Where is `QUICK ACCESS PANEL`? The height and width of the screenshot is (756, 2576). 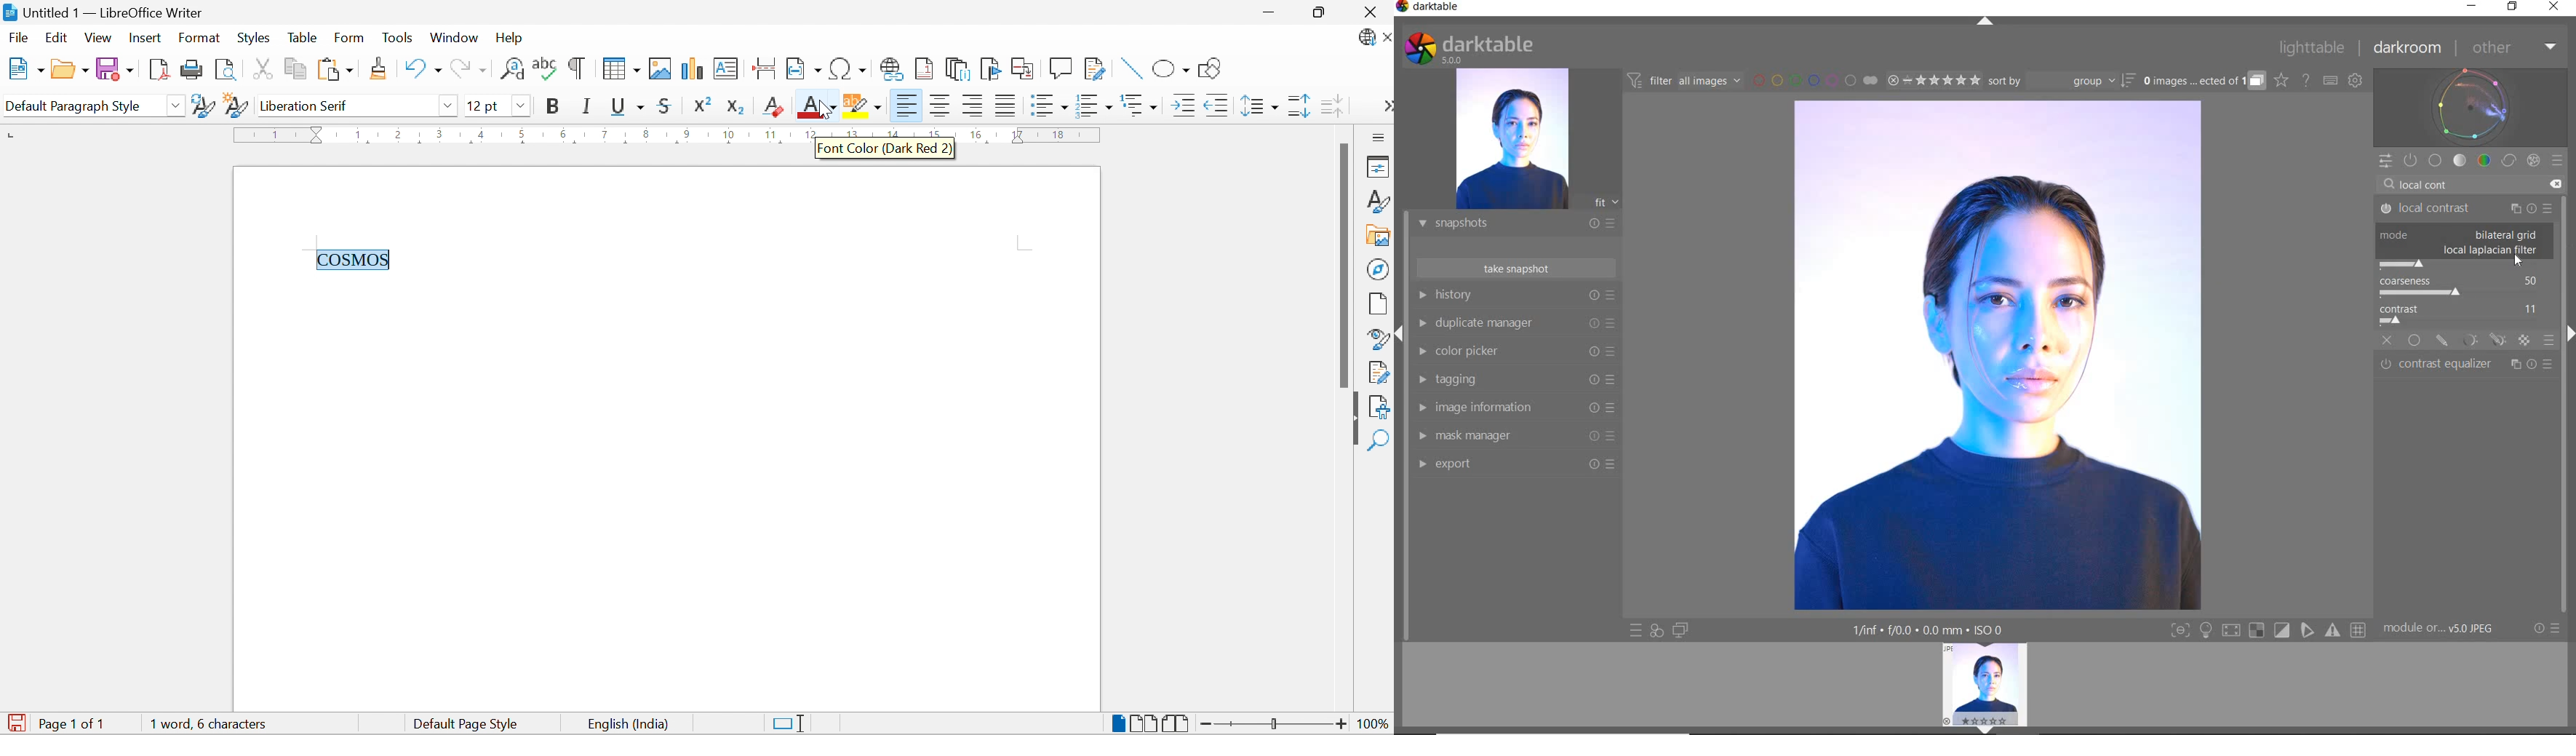
QUICK ACCESS PANEL is located at coordinates (2385, 162).